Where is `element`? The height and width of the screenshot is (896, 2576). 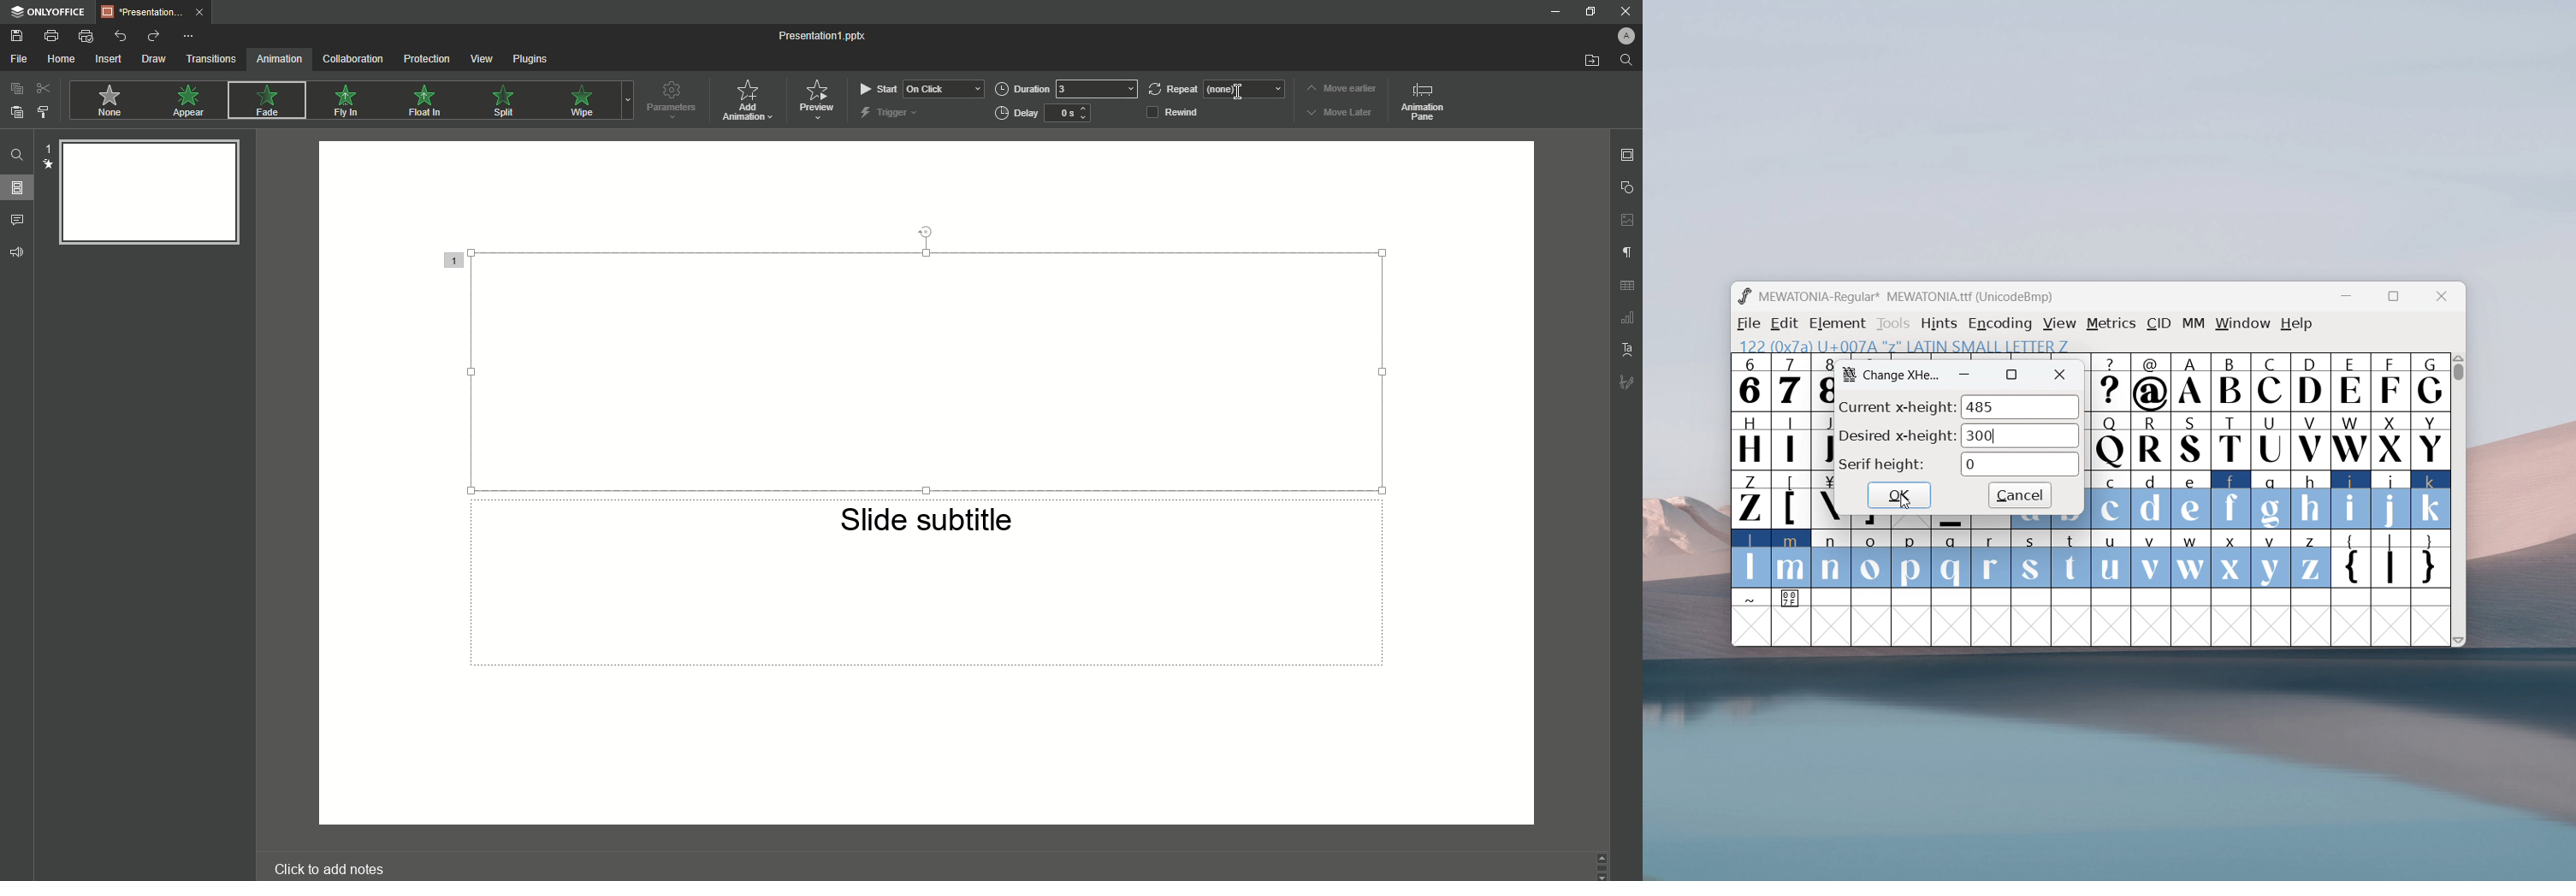
element is located at coordinates (1838, 324).